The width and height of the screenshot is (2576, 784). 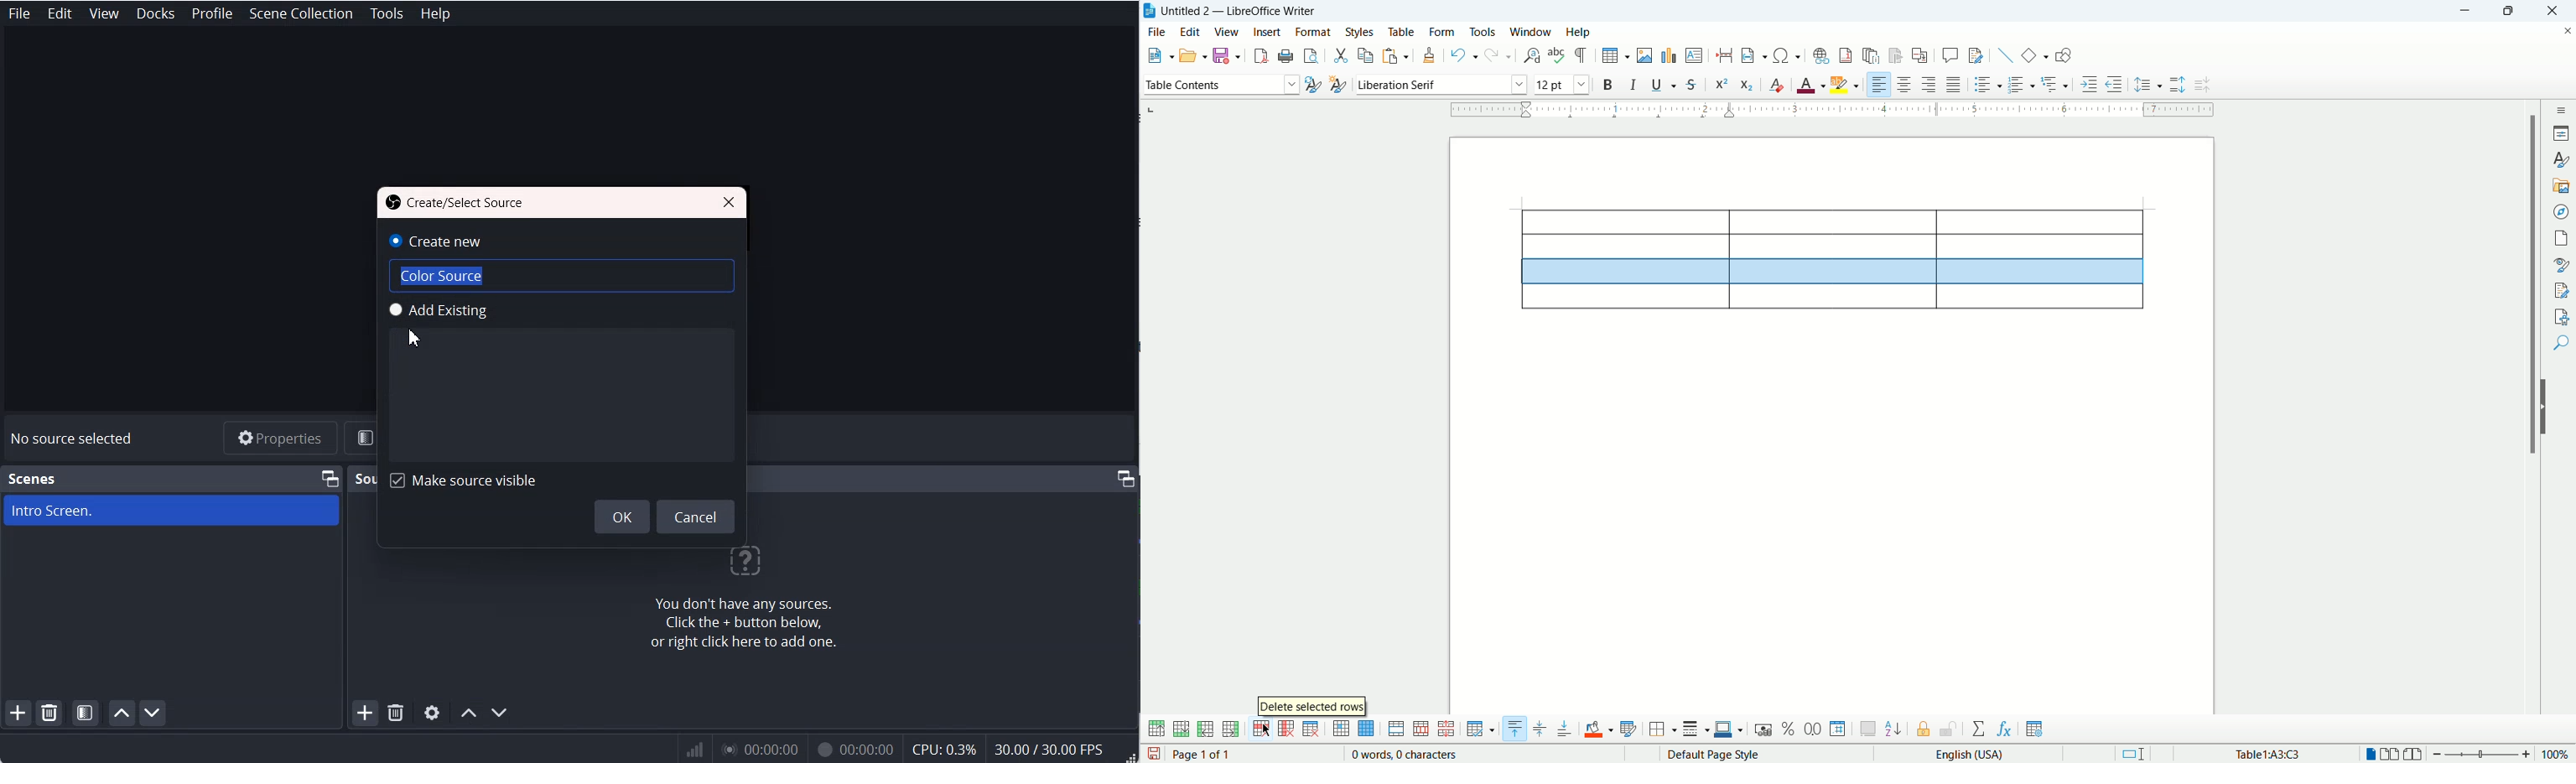 I want to click on bold, so click(x=1608, y=84).